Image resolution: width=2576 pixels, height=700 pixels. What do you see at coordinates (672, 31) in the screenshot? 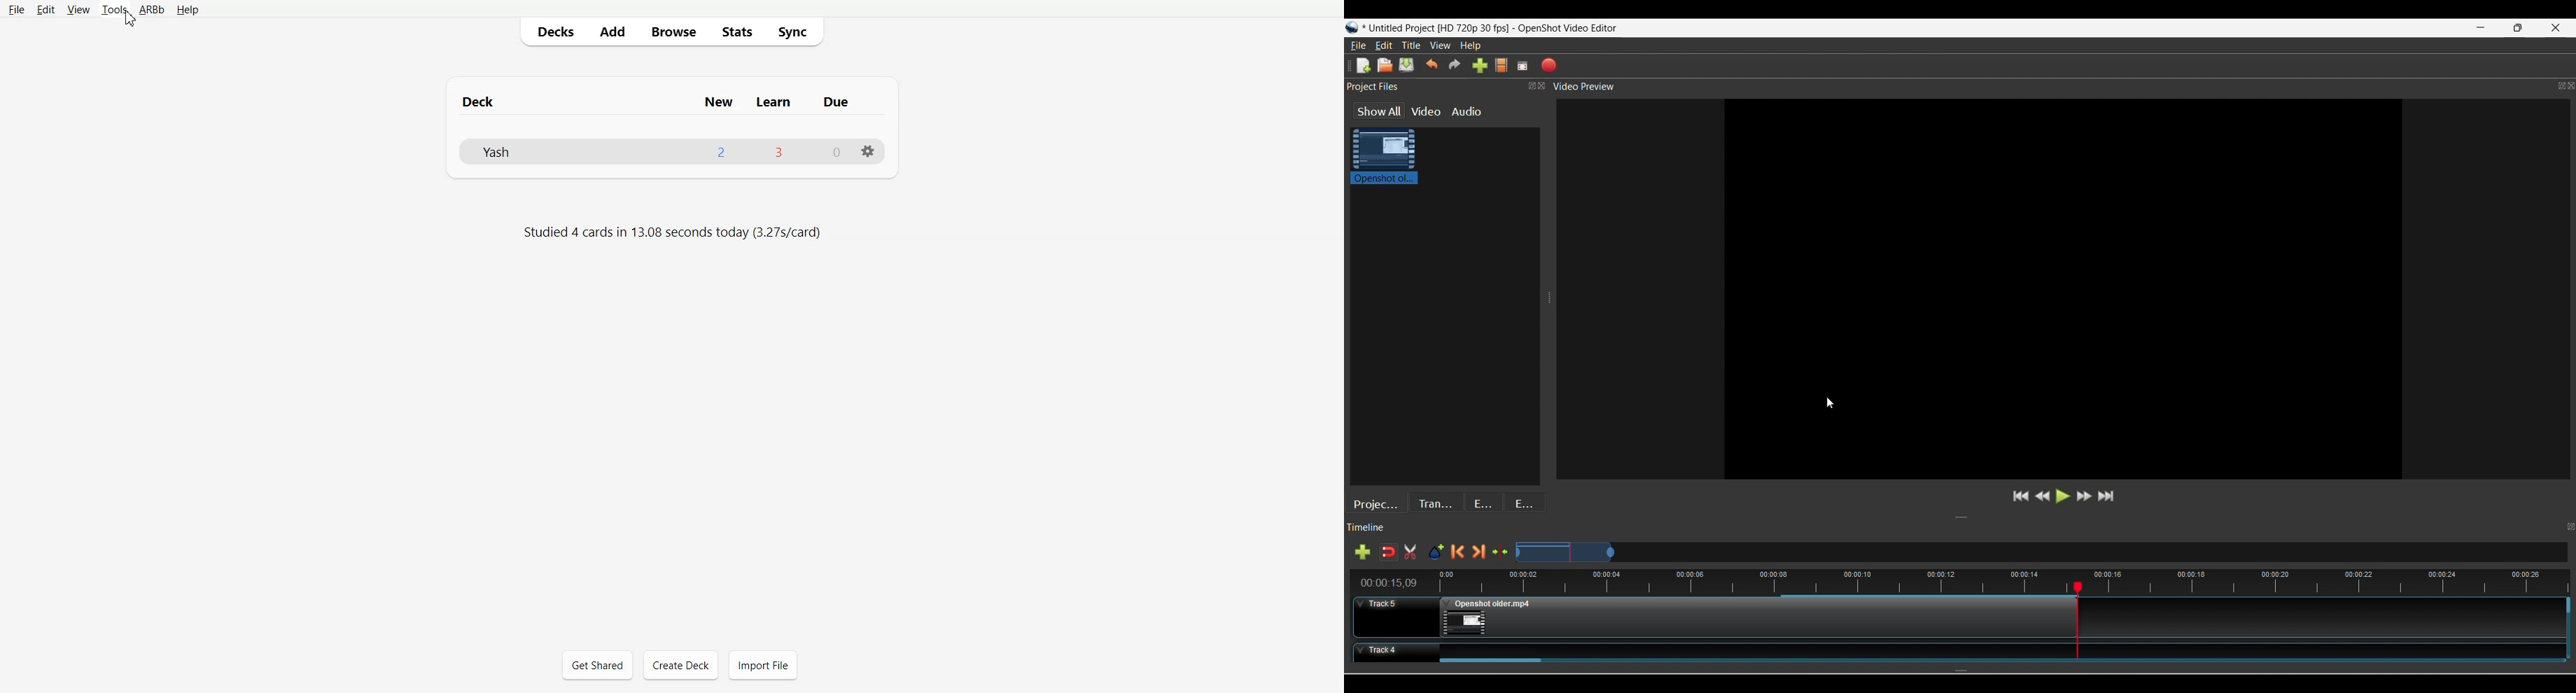
I see `Browse` at bounding box center [672, 31].